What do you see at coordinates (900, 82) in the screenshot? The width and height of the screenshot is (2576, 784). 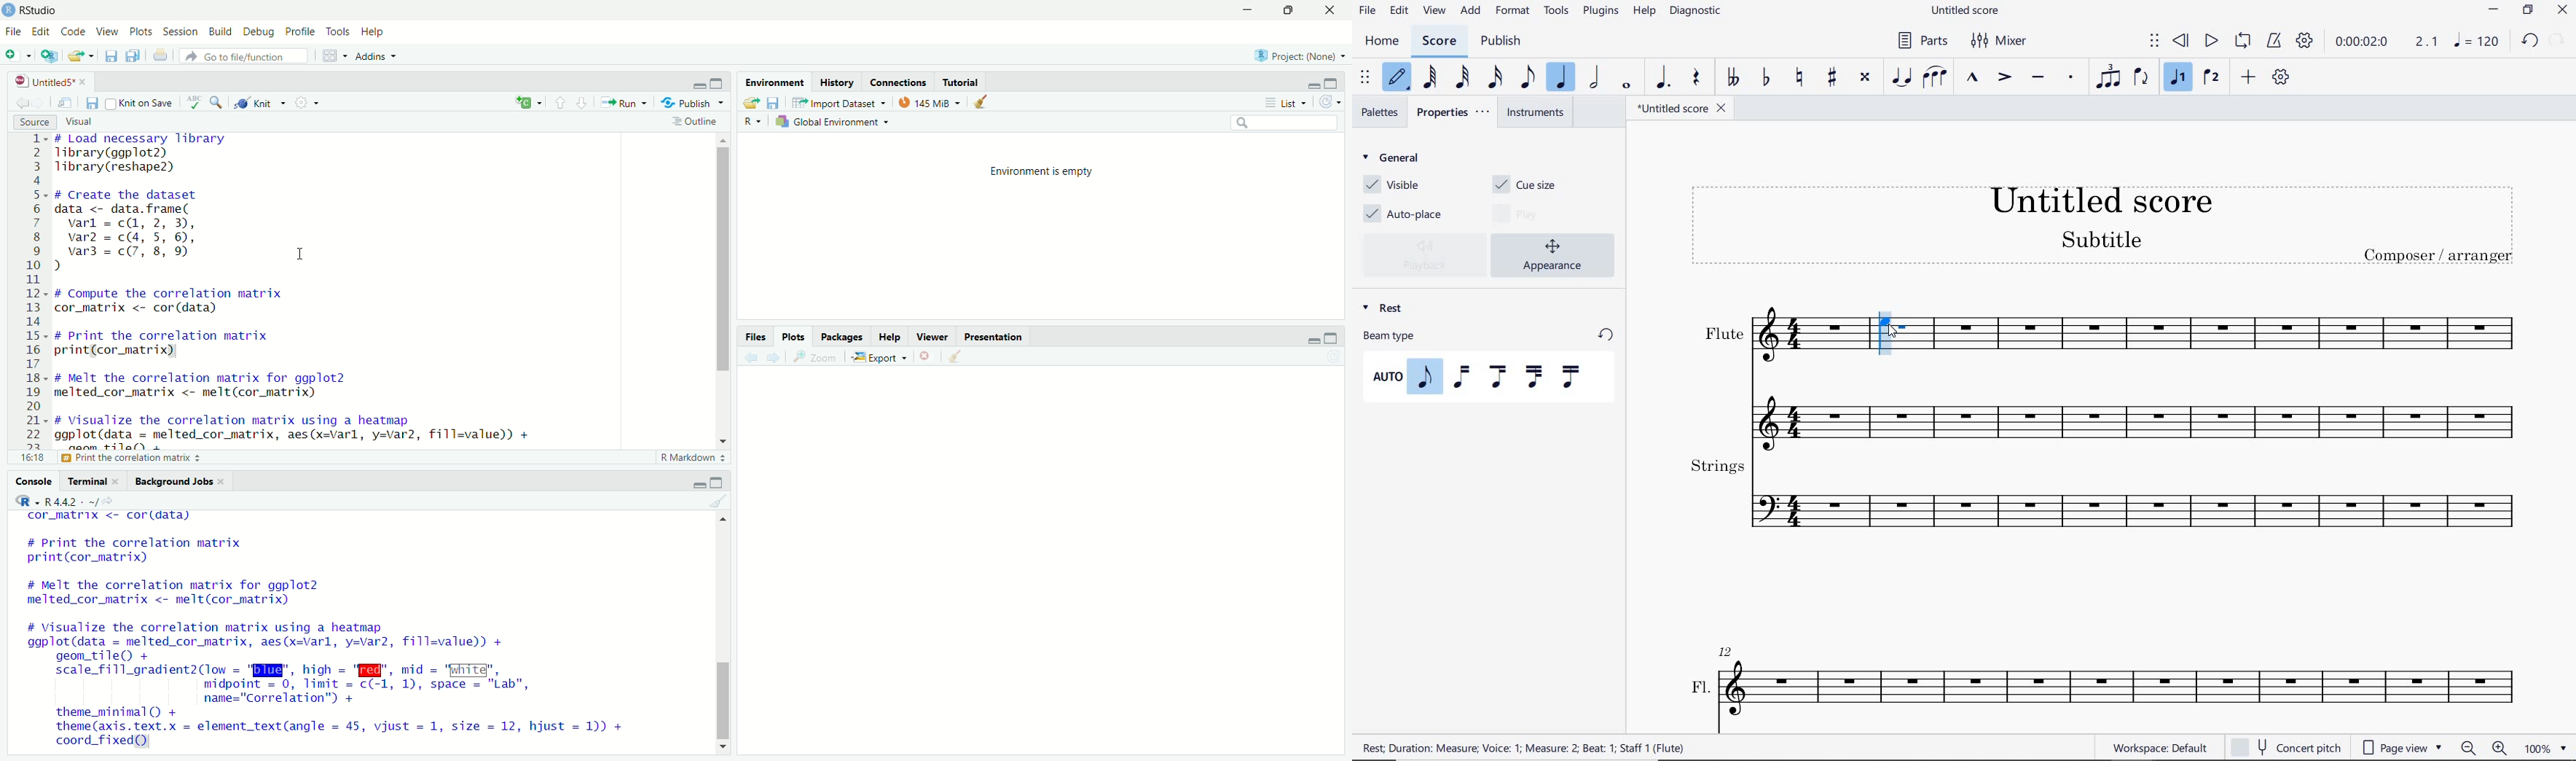 I see `connections` at bounding box center [900, 82].